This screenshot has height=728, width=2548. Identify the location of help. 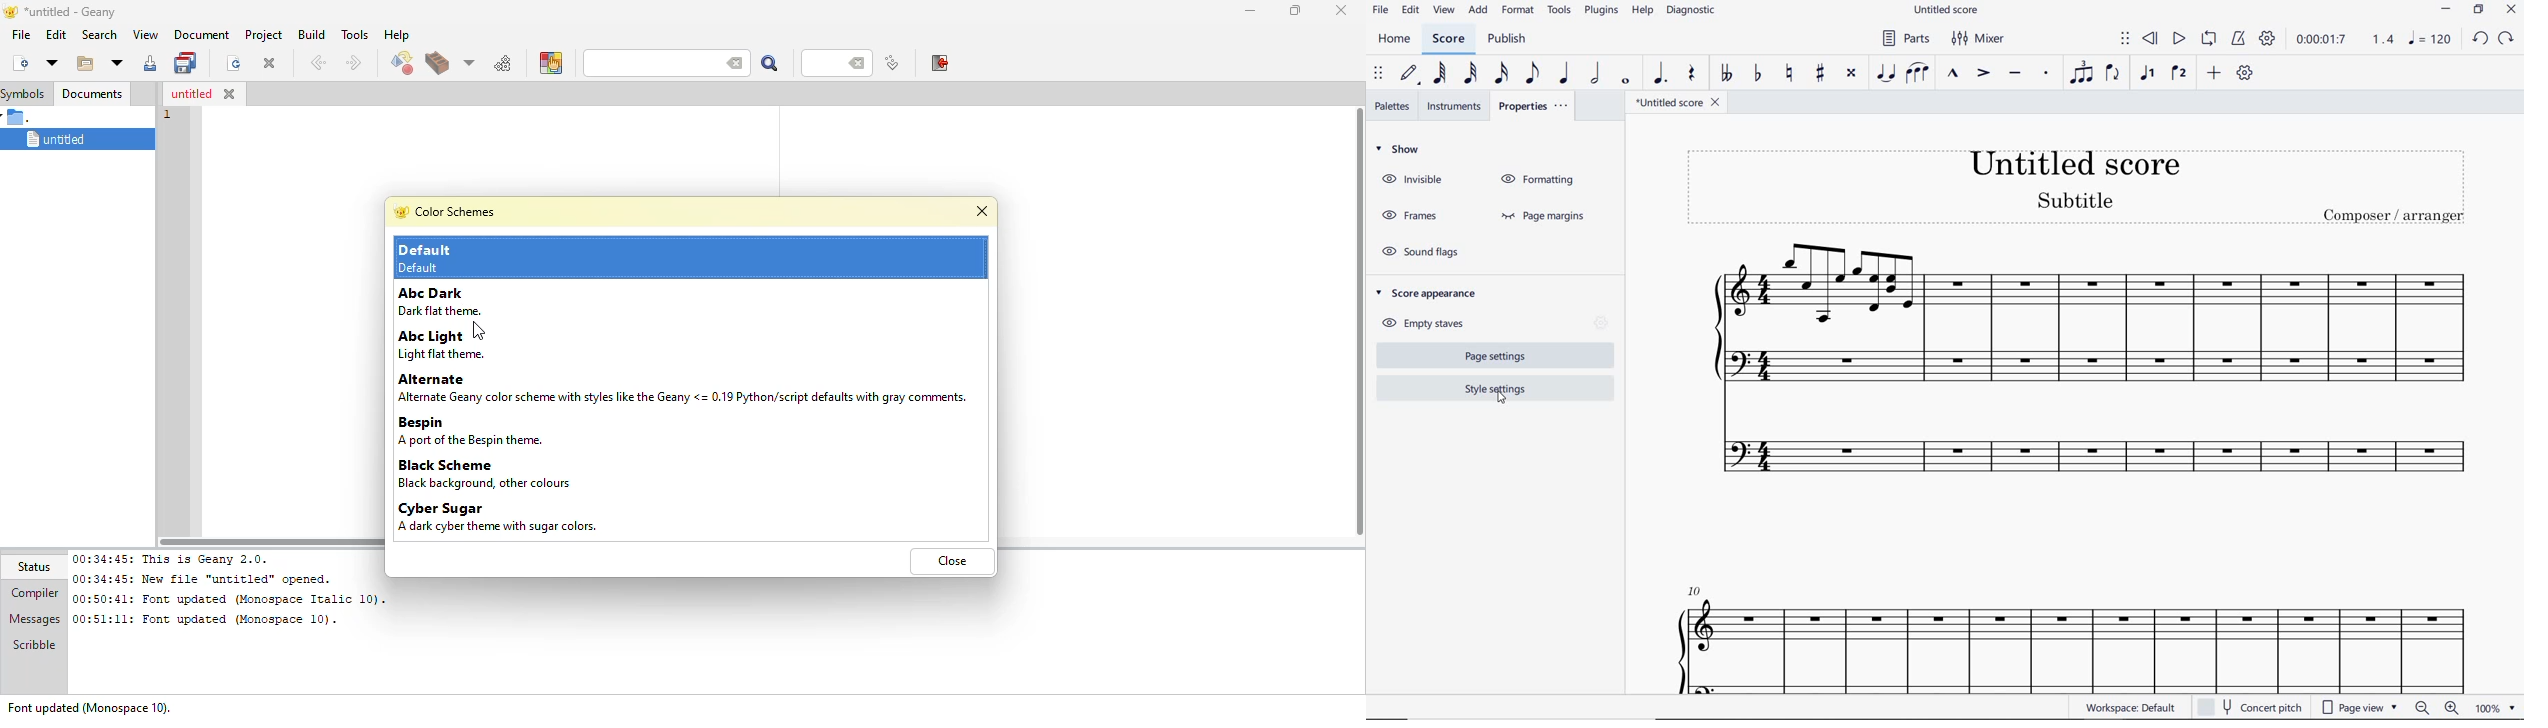
(395, 35).